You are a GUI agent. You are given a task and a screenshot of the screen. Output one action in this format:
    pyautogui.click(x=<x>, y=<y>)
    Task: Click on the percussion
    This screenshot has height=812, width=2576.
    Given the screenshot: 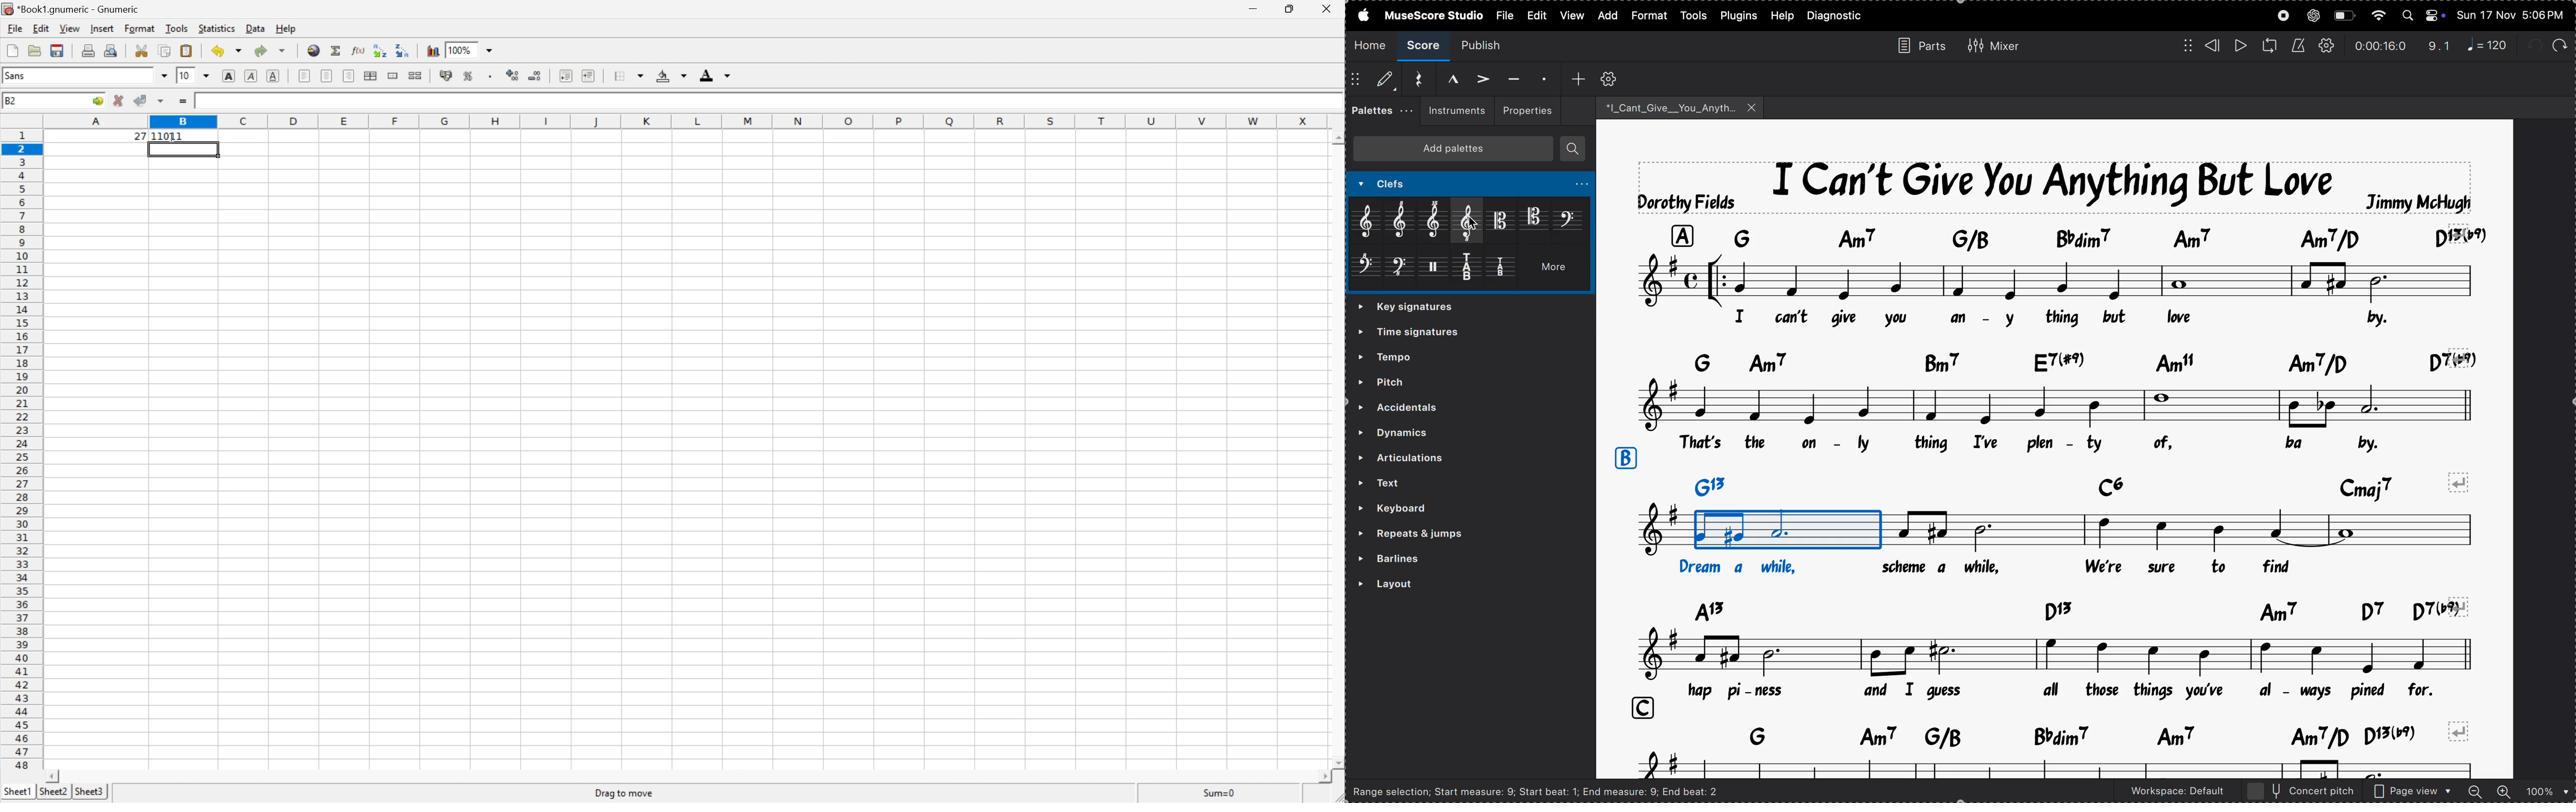 What is the action you would take?
    pyautogui.click(x=1437, y=271)
    